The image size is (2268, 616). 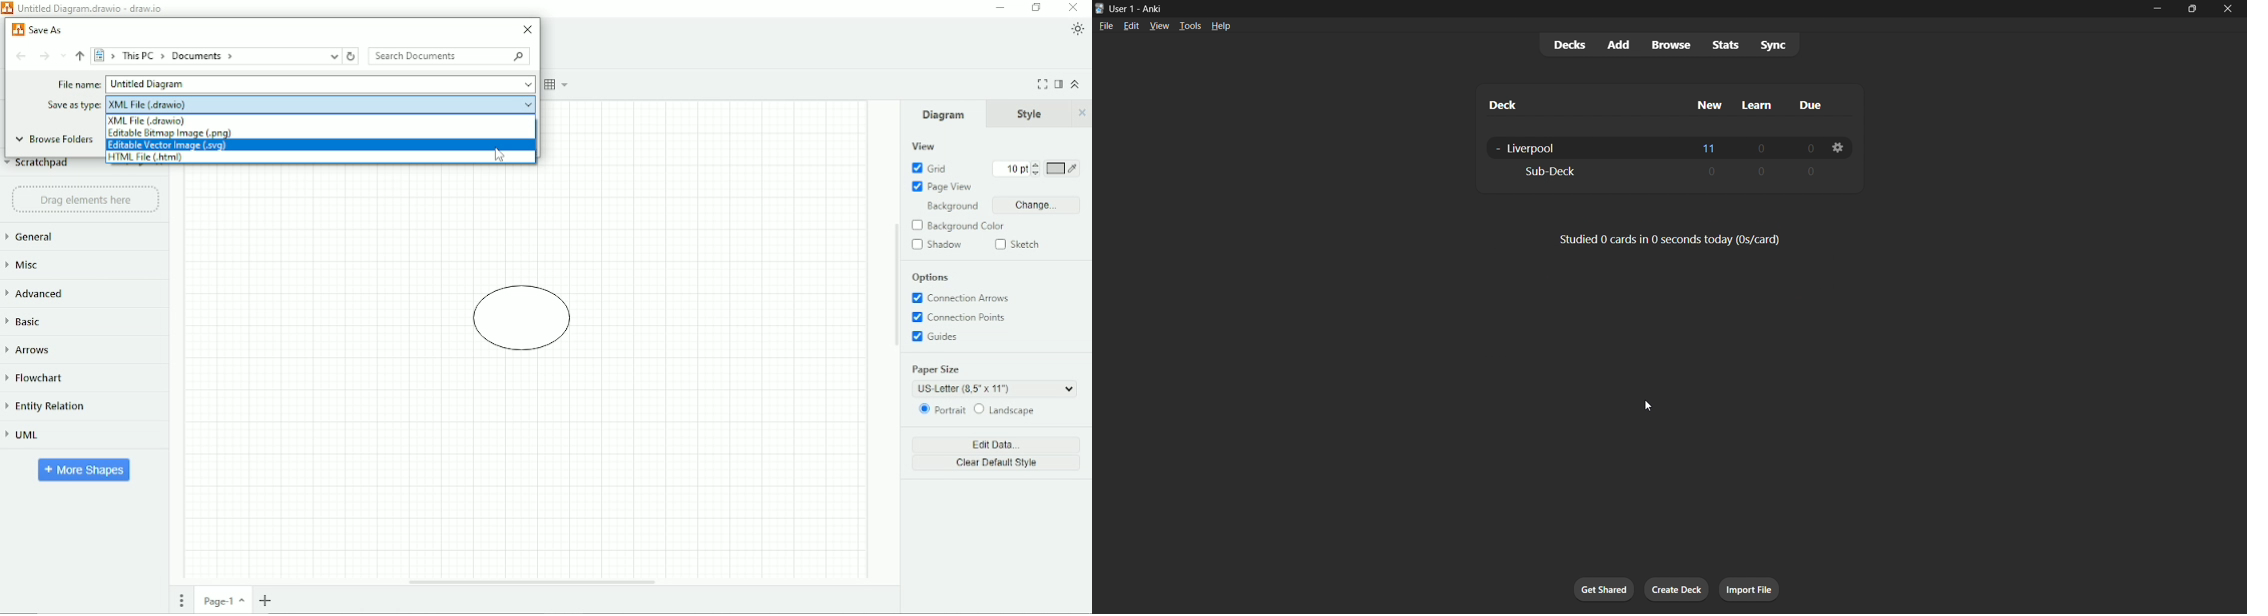 I want to click on Restore down, so click(x=1036, y=8).